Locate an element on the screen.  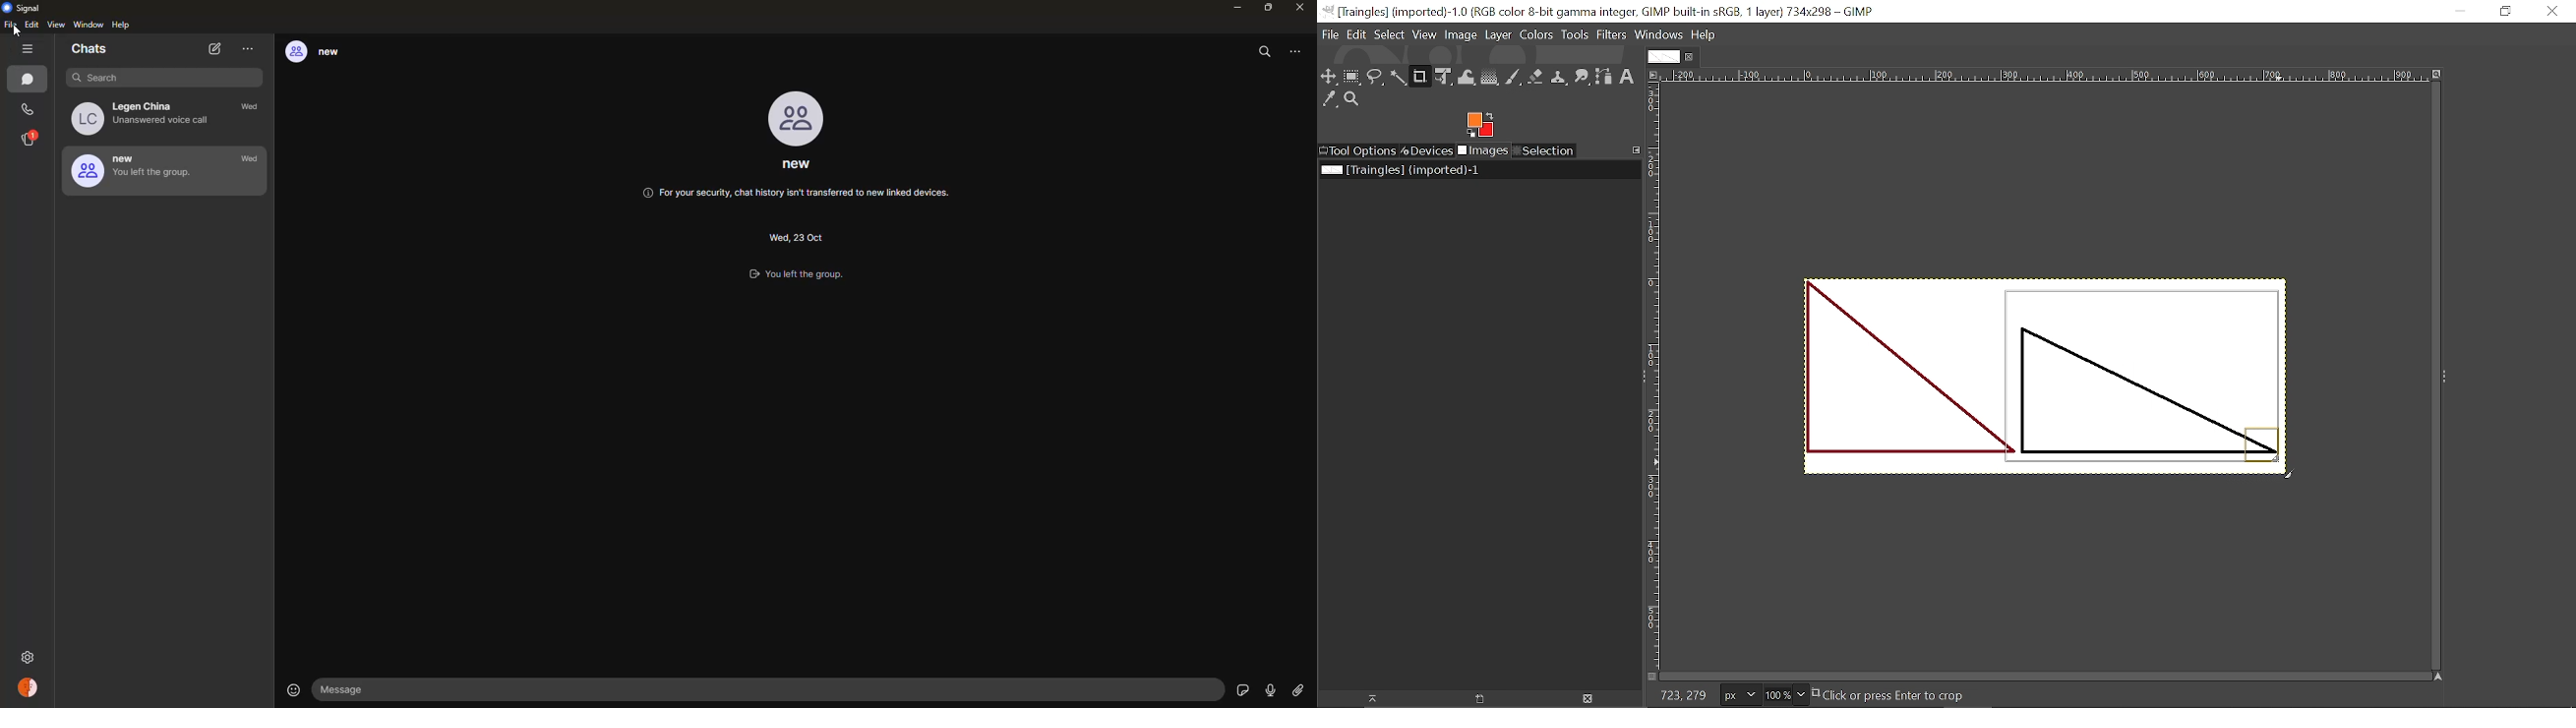
chats is located at coordinates (30, 80).